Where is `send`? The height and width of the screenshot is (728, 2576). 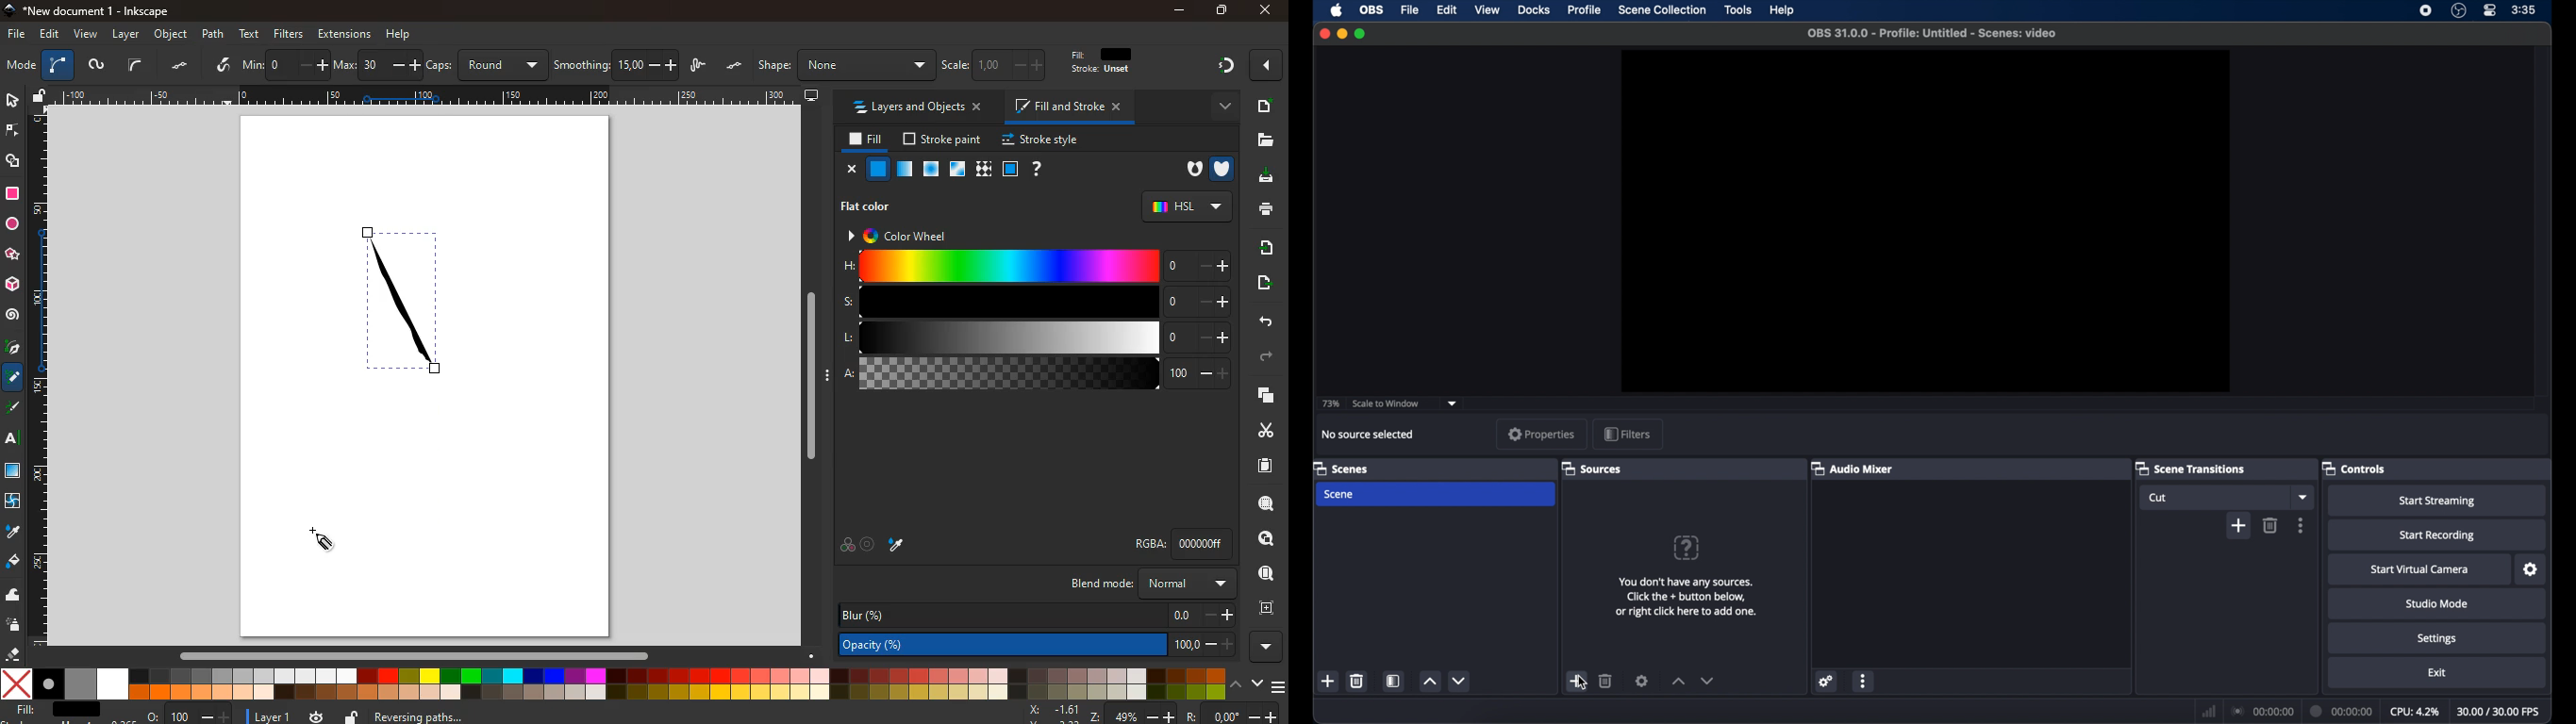 send is located at coordinates (1262, 283).